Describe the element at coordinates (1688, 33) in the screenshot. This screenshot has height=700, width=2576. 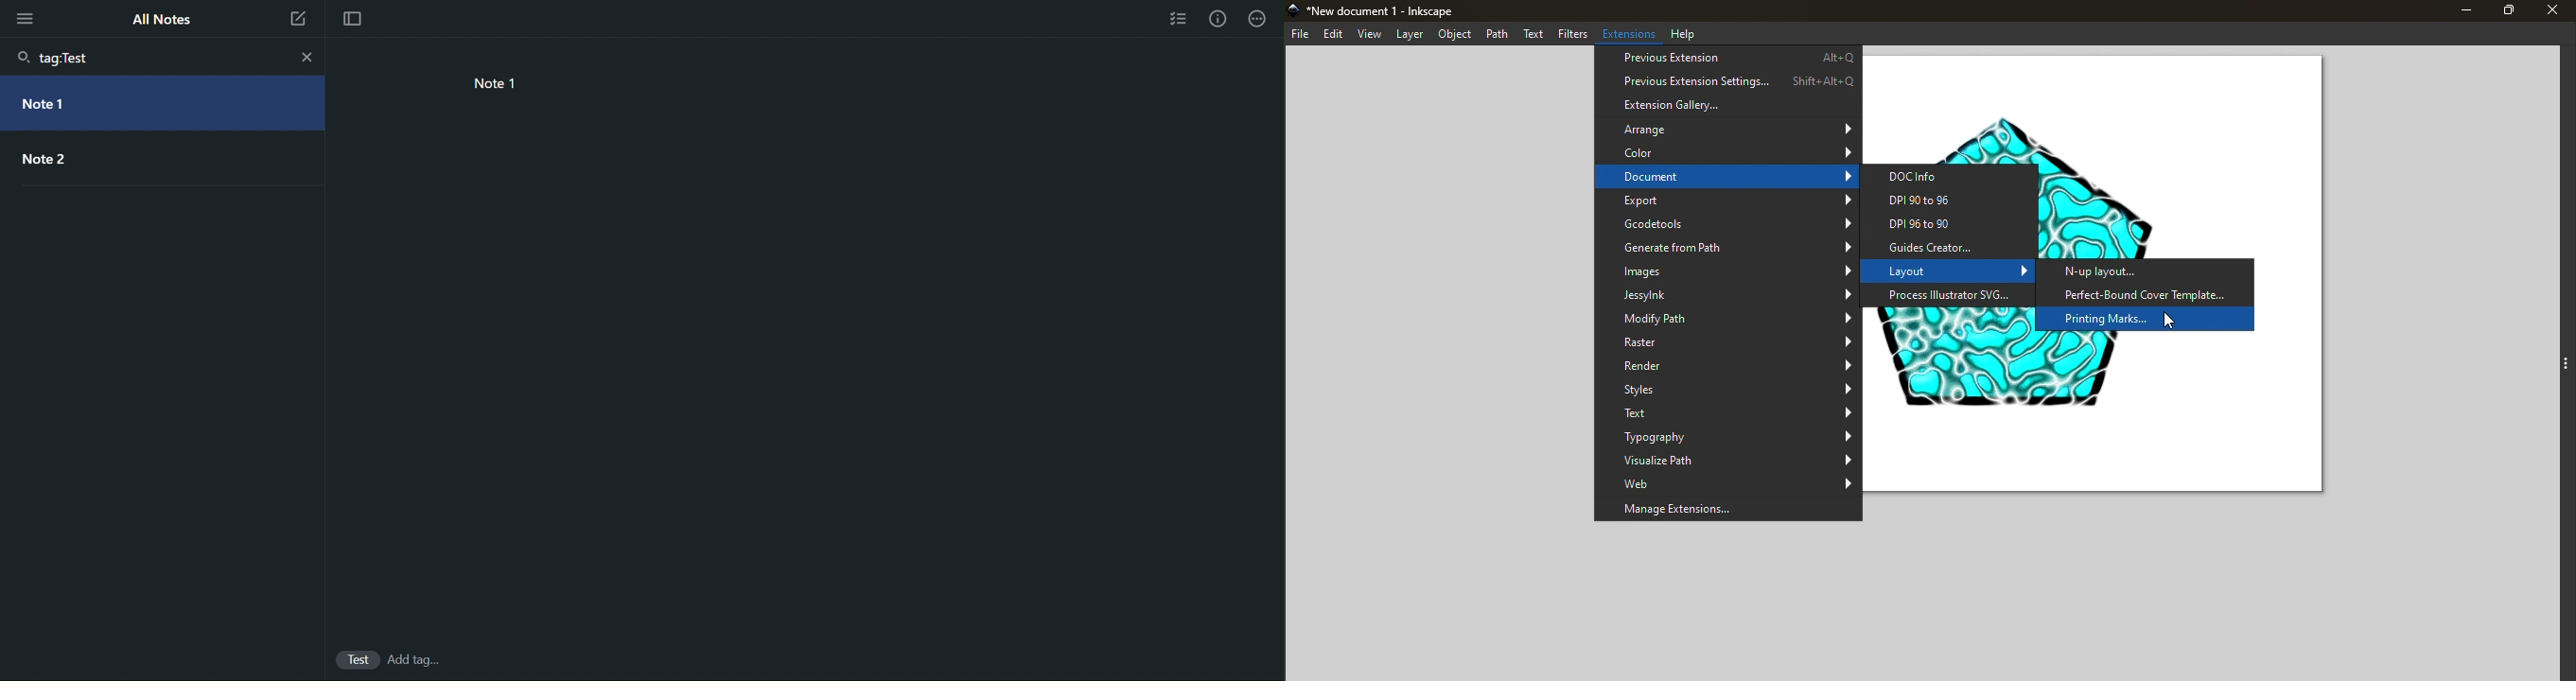
I see `Help` at that location.